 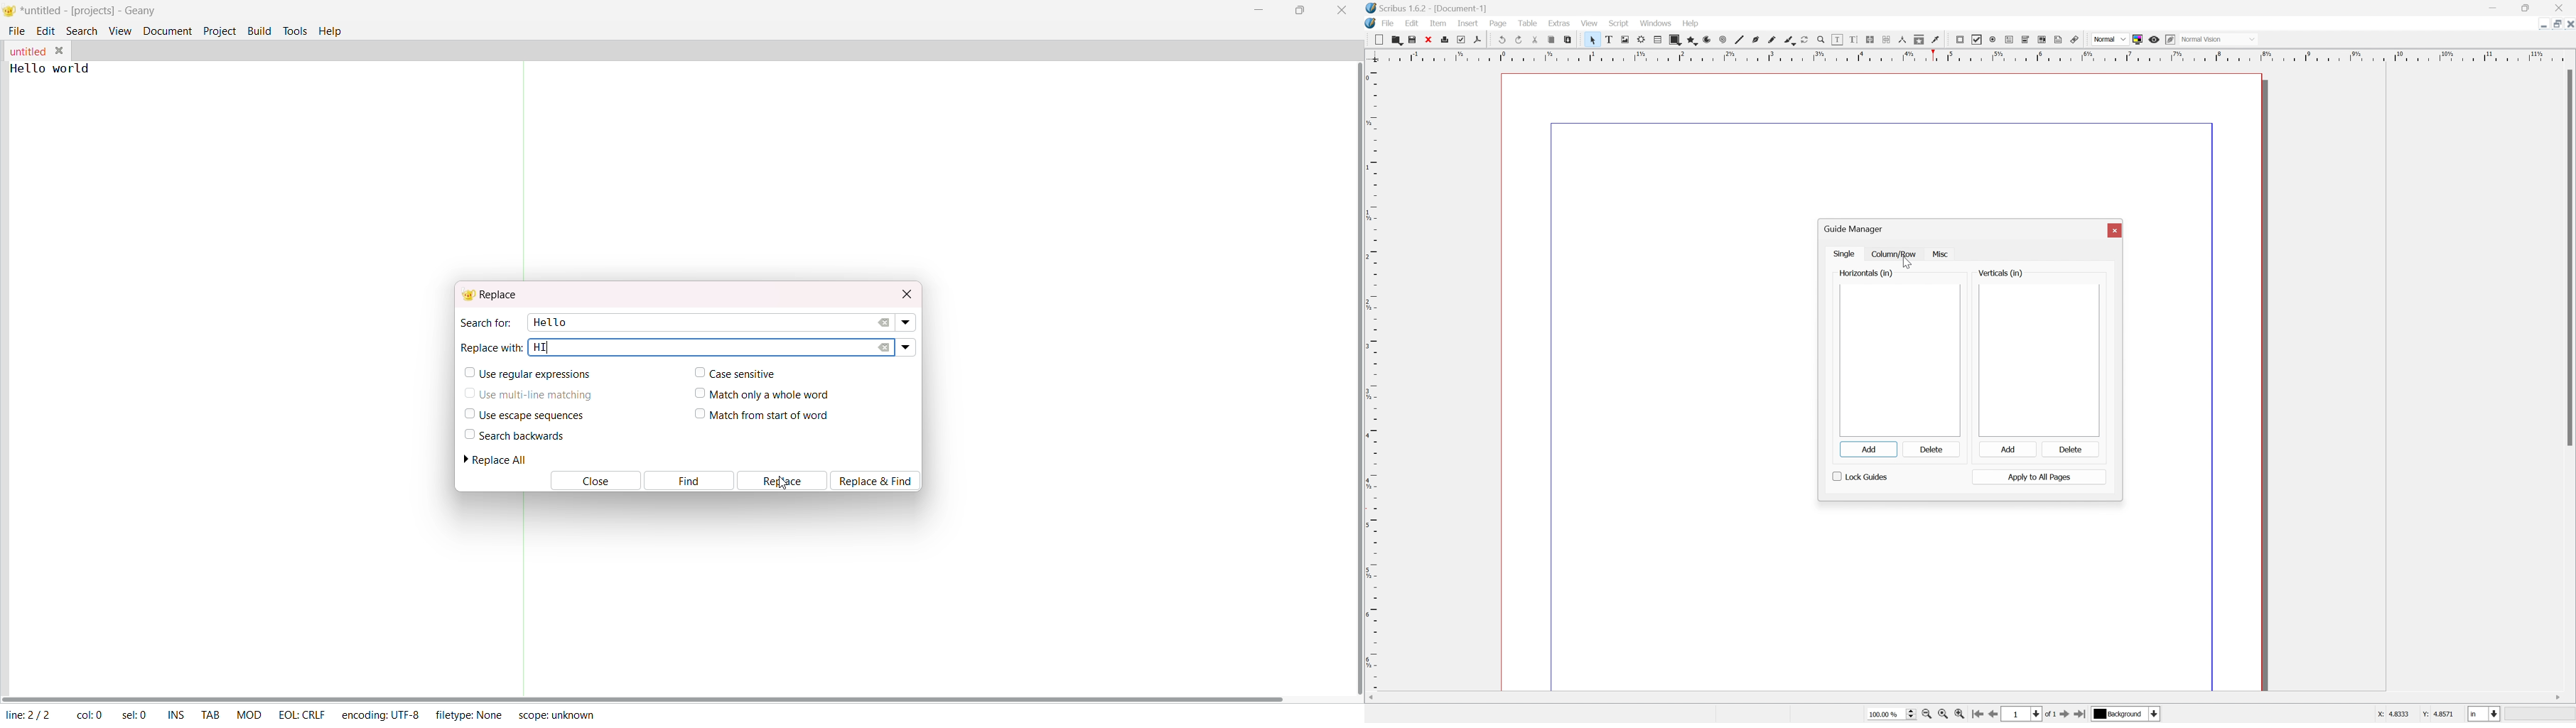 What do you see at coordinates (1942, 714) in the screenshot?
I see `zoom out` at bounding box center [1942, 714].